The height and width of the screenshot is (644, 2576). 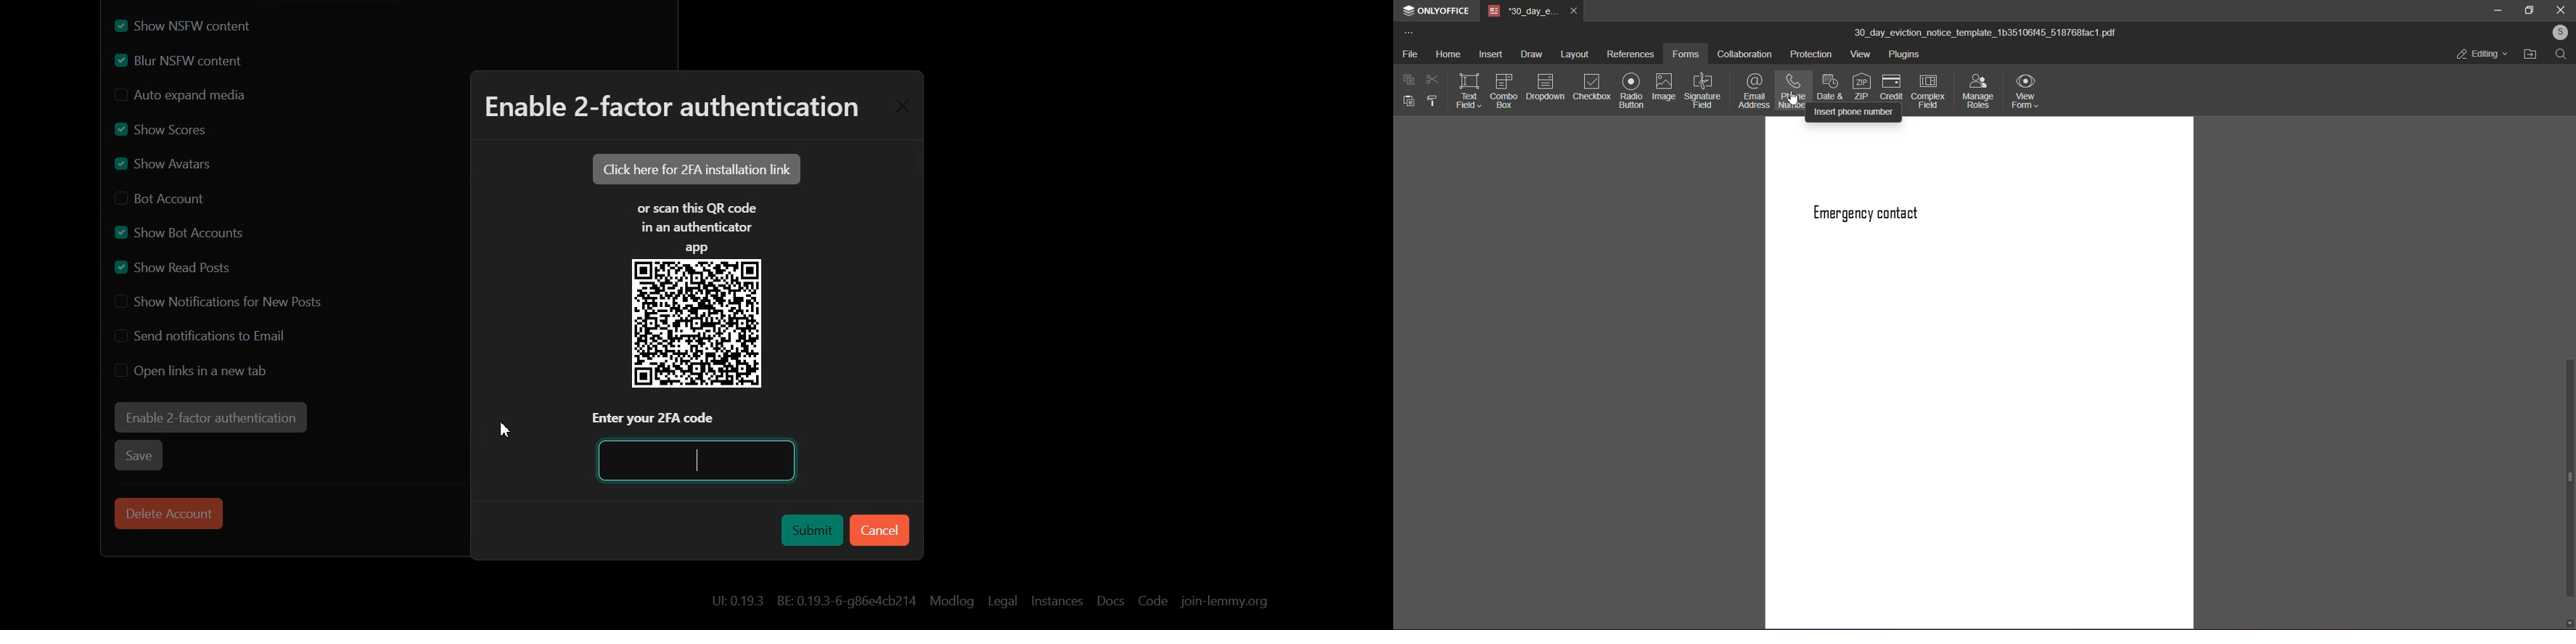 What do you see at coordinates (171, 163) in the screenshot?
I see `Enable Show Avatars` at bounding box center [171, 163].